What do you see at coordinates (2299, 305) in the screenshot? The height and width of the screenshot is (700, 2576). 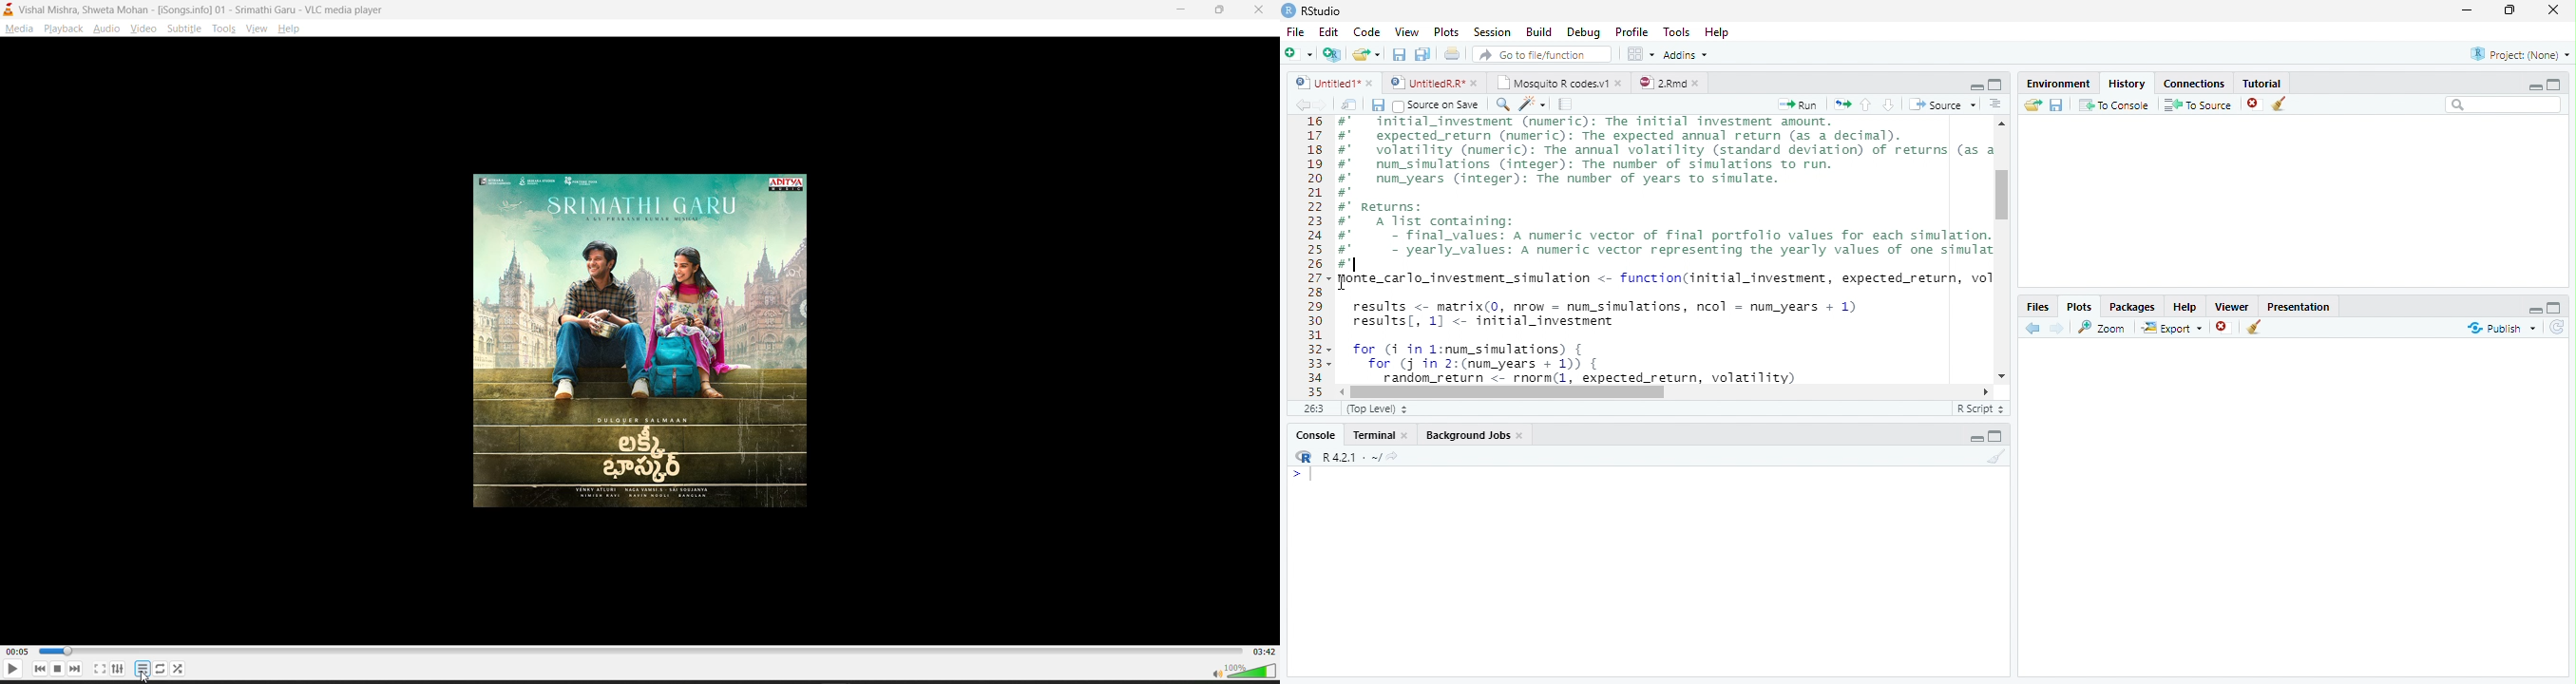 I see `Presentation` at bounding box center [2299, 305].